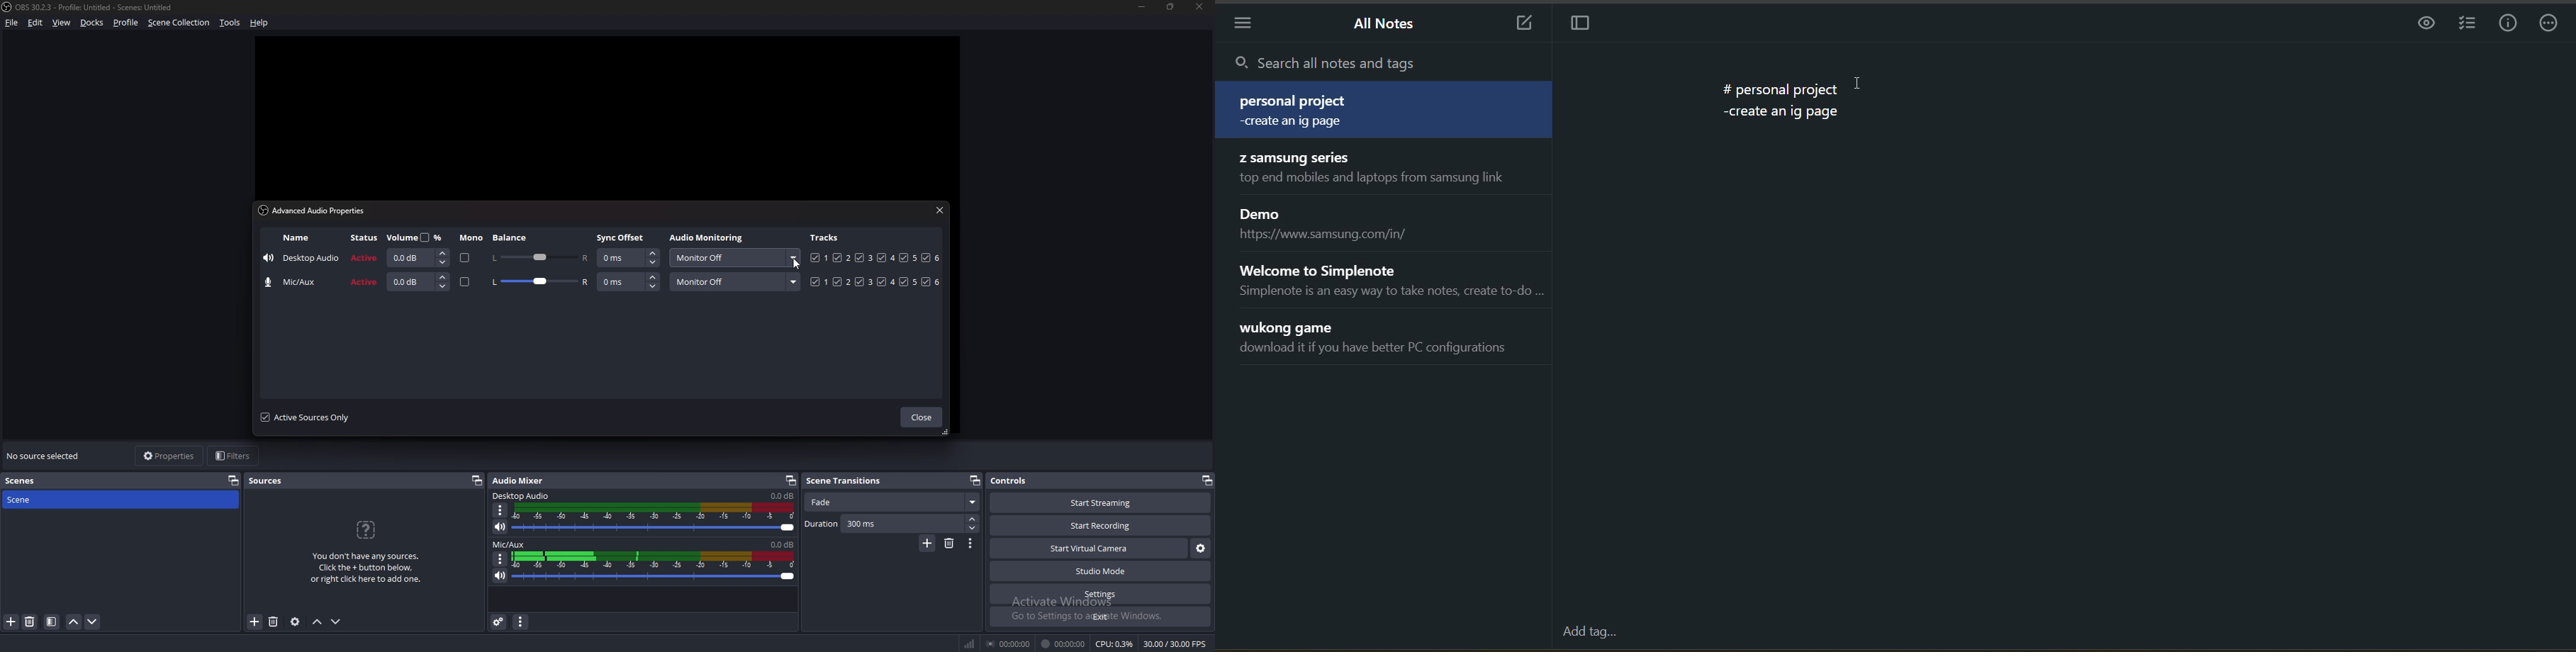  I want to click on note title and preview, so click(1391, 281).